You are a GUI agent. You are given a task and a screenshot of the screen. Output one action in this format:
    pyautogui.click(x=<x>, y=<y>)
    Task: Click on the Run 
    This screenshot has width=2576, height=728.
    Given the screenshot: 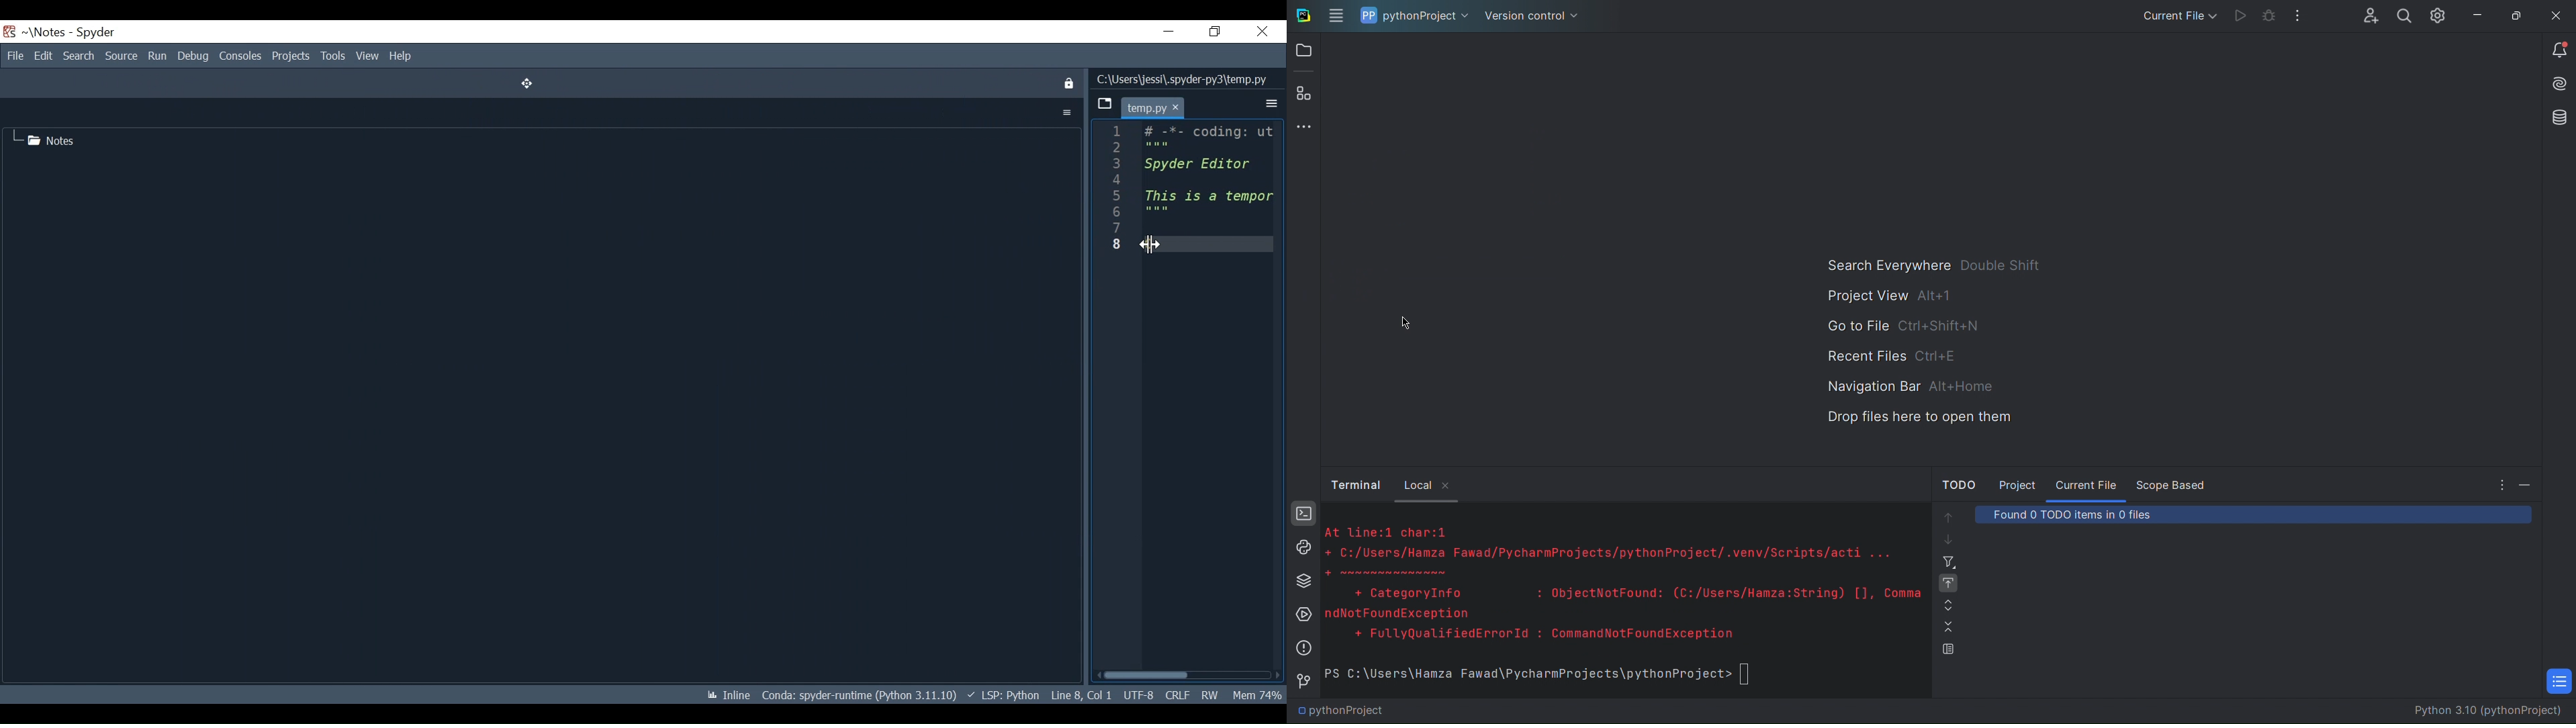 What is the action you would take?
    pyautogui.click(x=2235, y=16)
    